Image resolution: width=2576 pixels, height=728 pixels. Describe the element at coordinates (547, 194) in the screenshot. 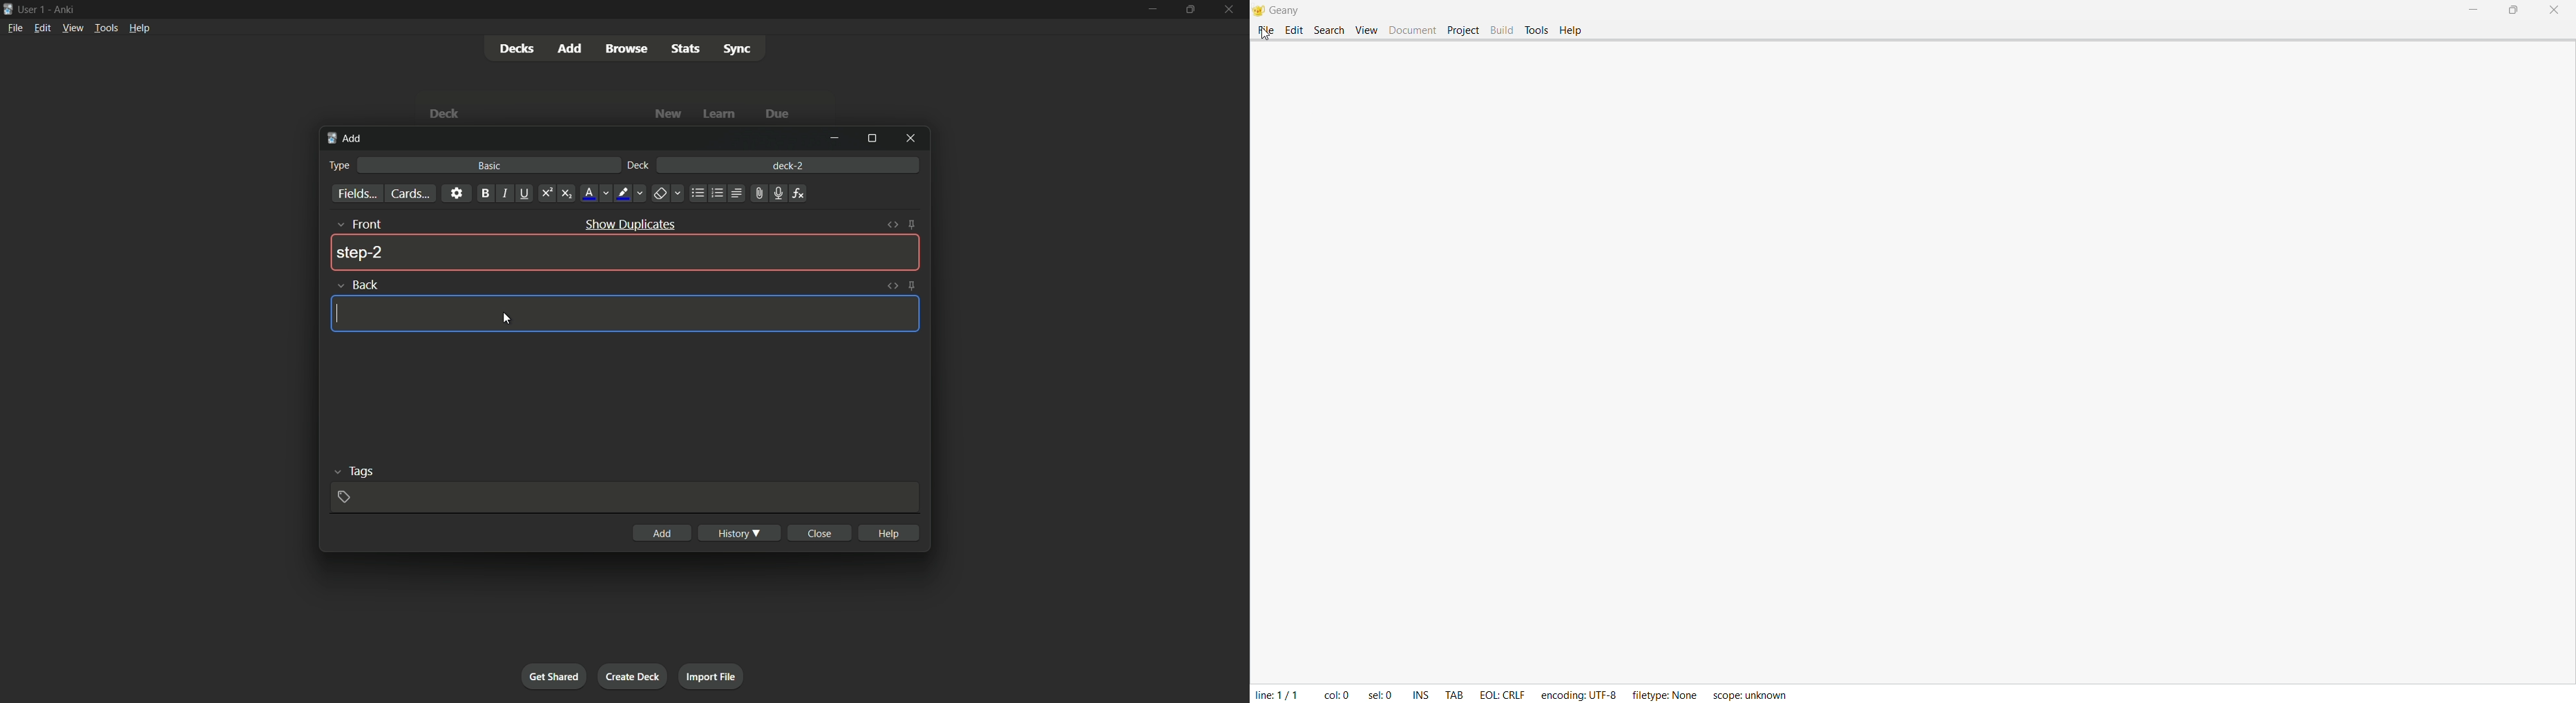

I see `superscript` at that location.